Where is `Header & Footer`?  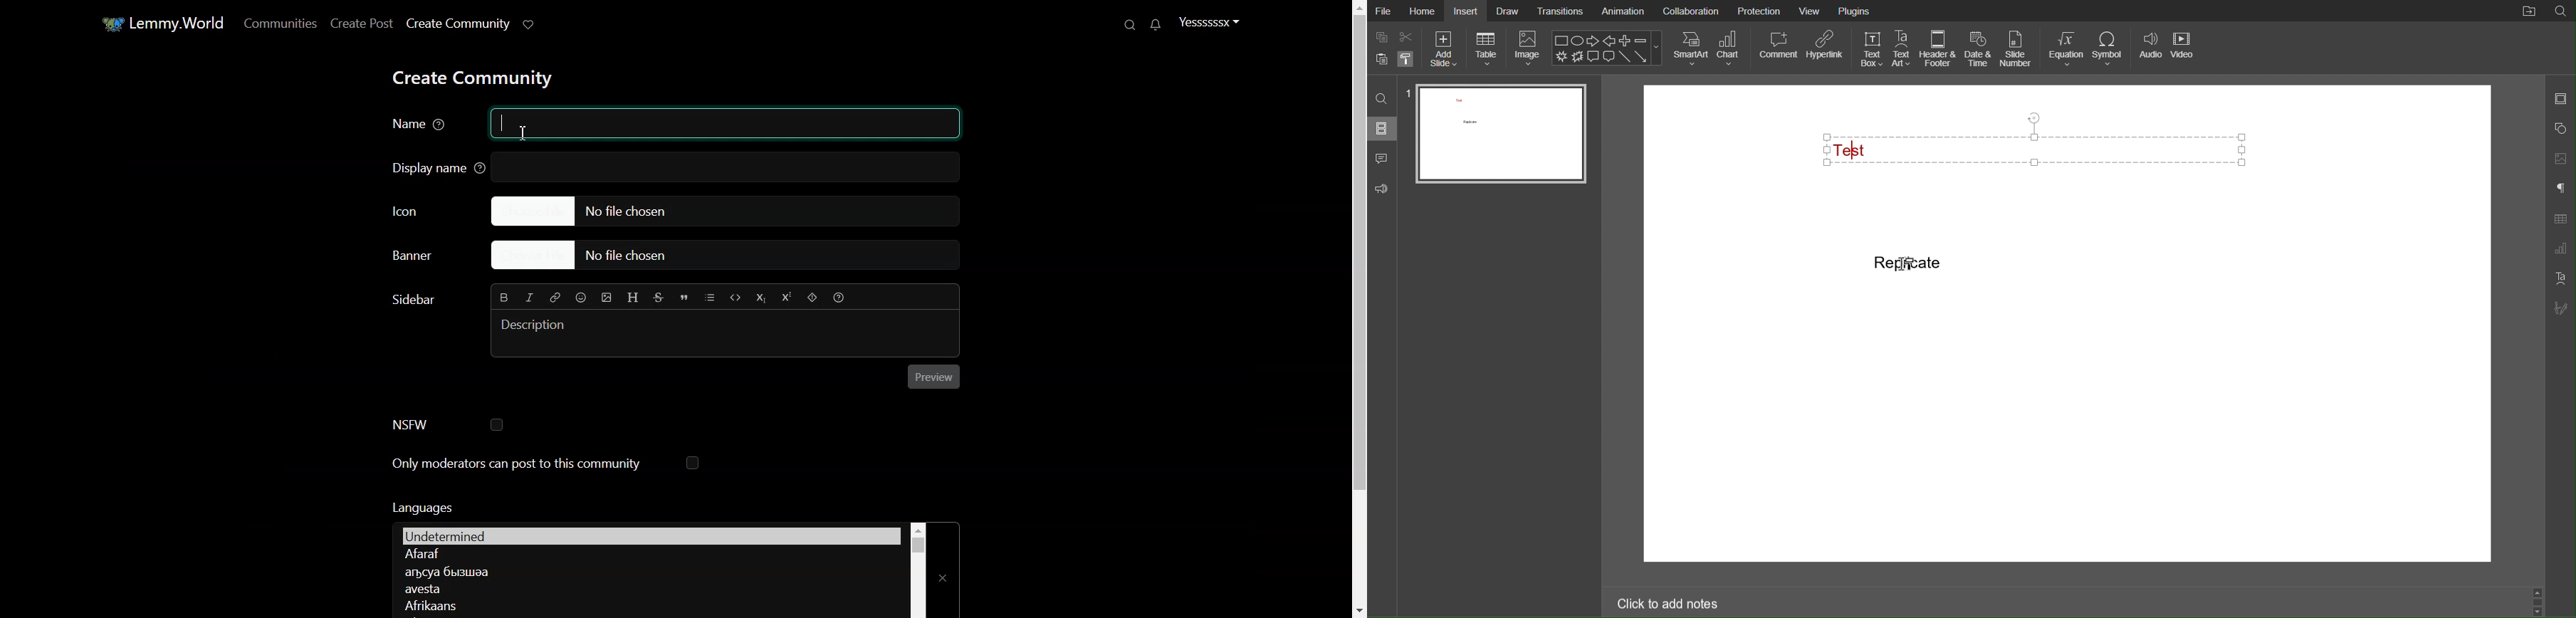 Header & Footer is located at coordinates (1939, 49).